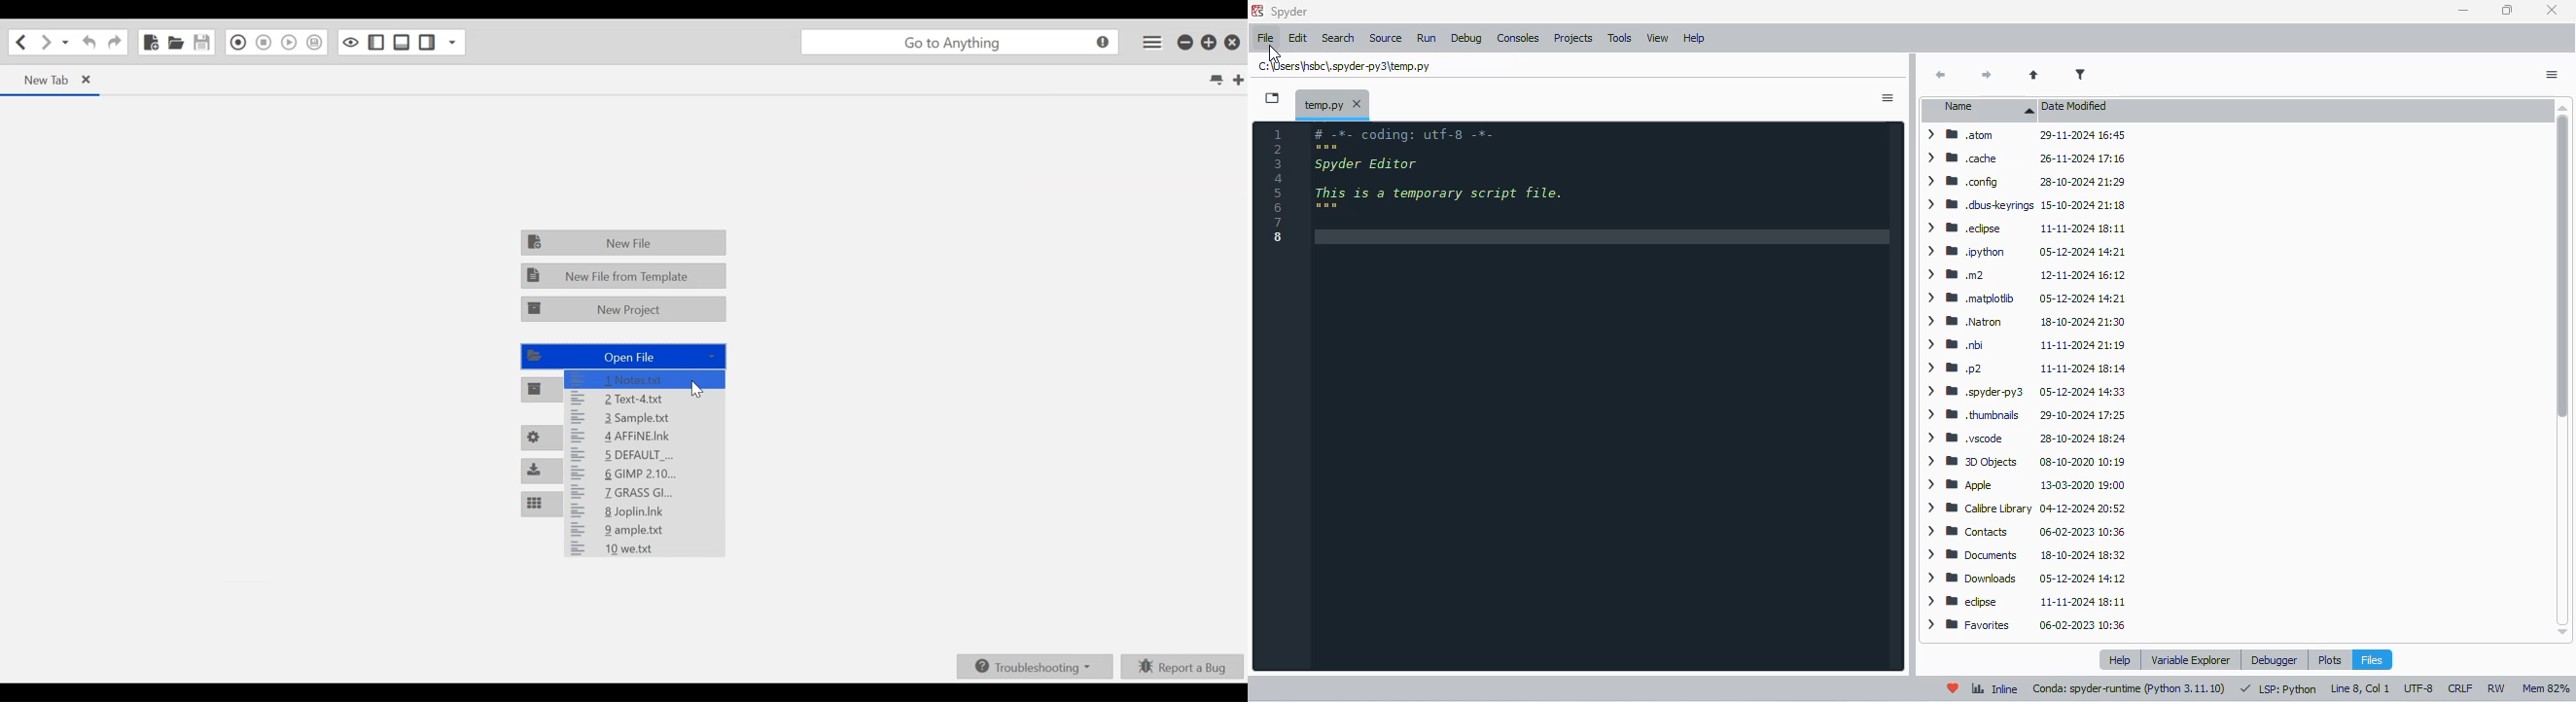 The height and width of the screenshot is (728, 2576). Describe the element at coordinates (2024, 393) in the screenshot. I see `> WB .spyderpy3 05-12-2024 14:33` at that location.